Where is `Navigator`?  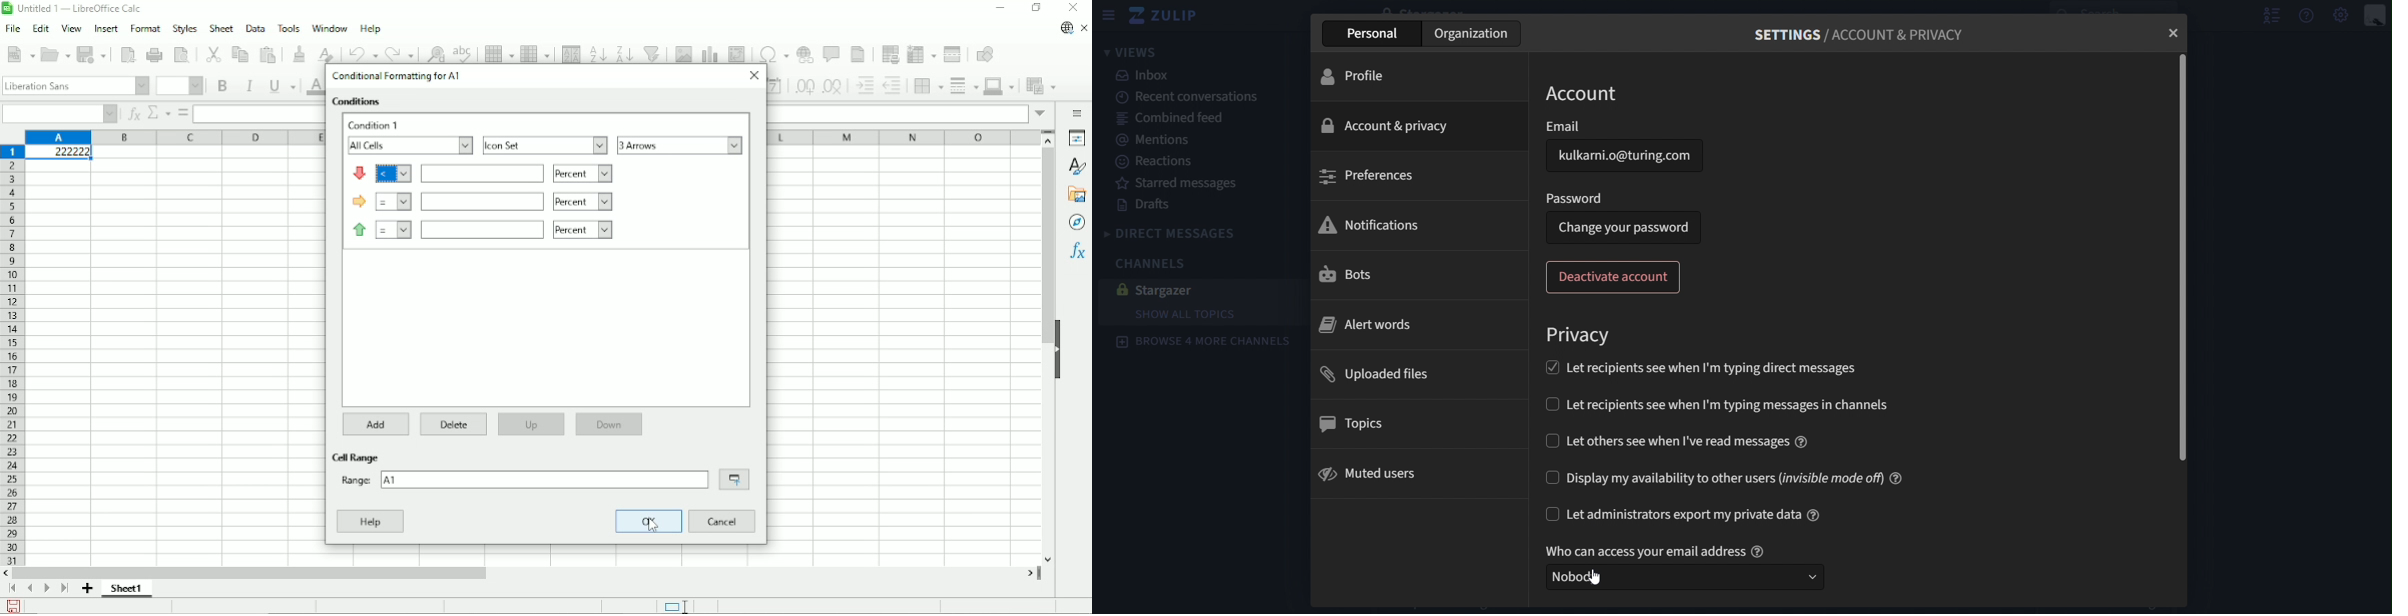
Navigator is located at coordinates (1076, 222).